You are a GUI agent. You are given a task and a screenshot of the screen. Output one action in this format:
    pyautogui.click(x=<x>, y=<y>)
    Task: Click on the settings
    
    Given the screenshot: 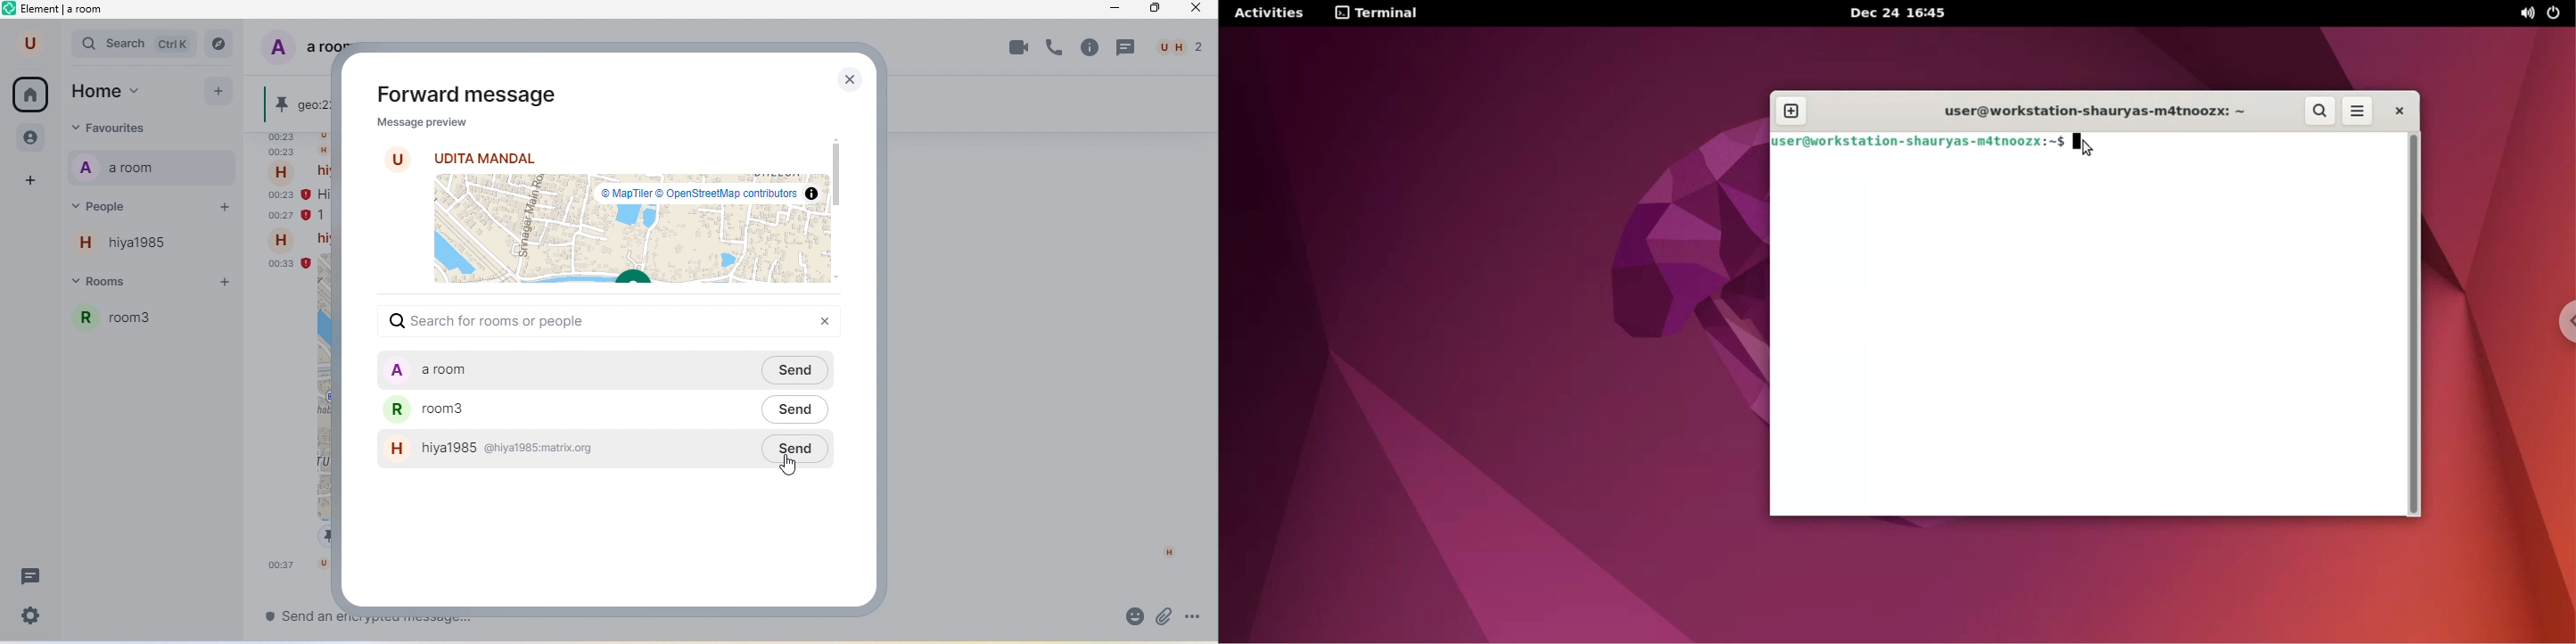 What is the action you would take?
    pyautogui.click(x=33, y=615)
    